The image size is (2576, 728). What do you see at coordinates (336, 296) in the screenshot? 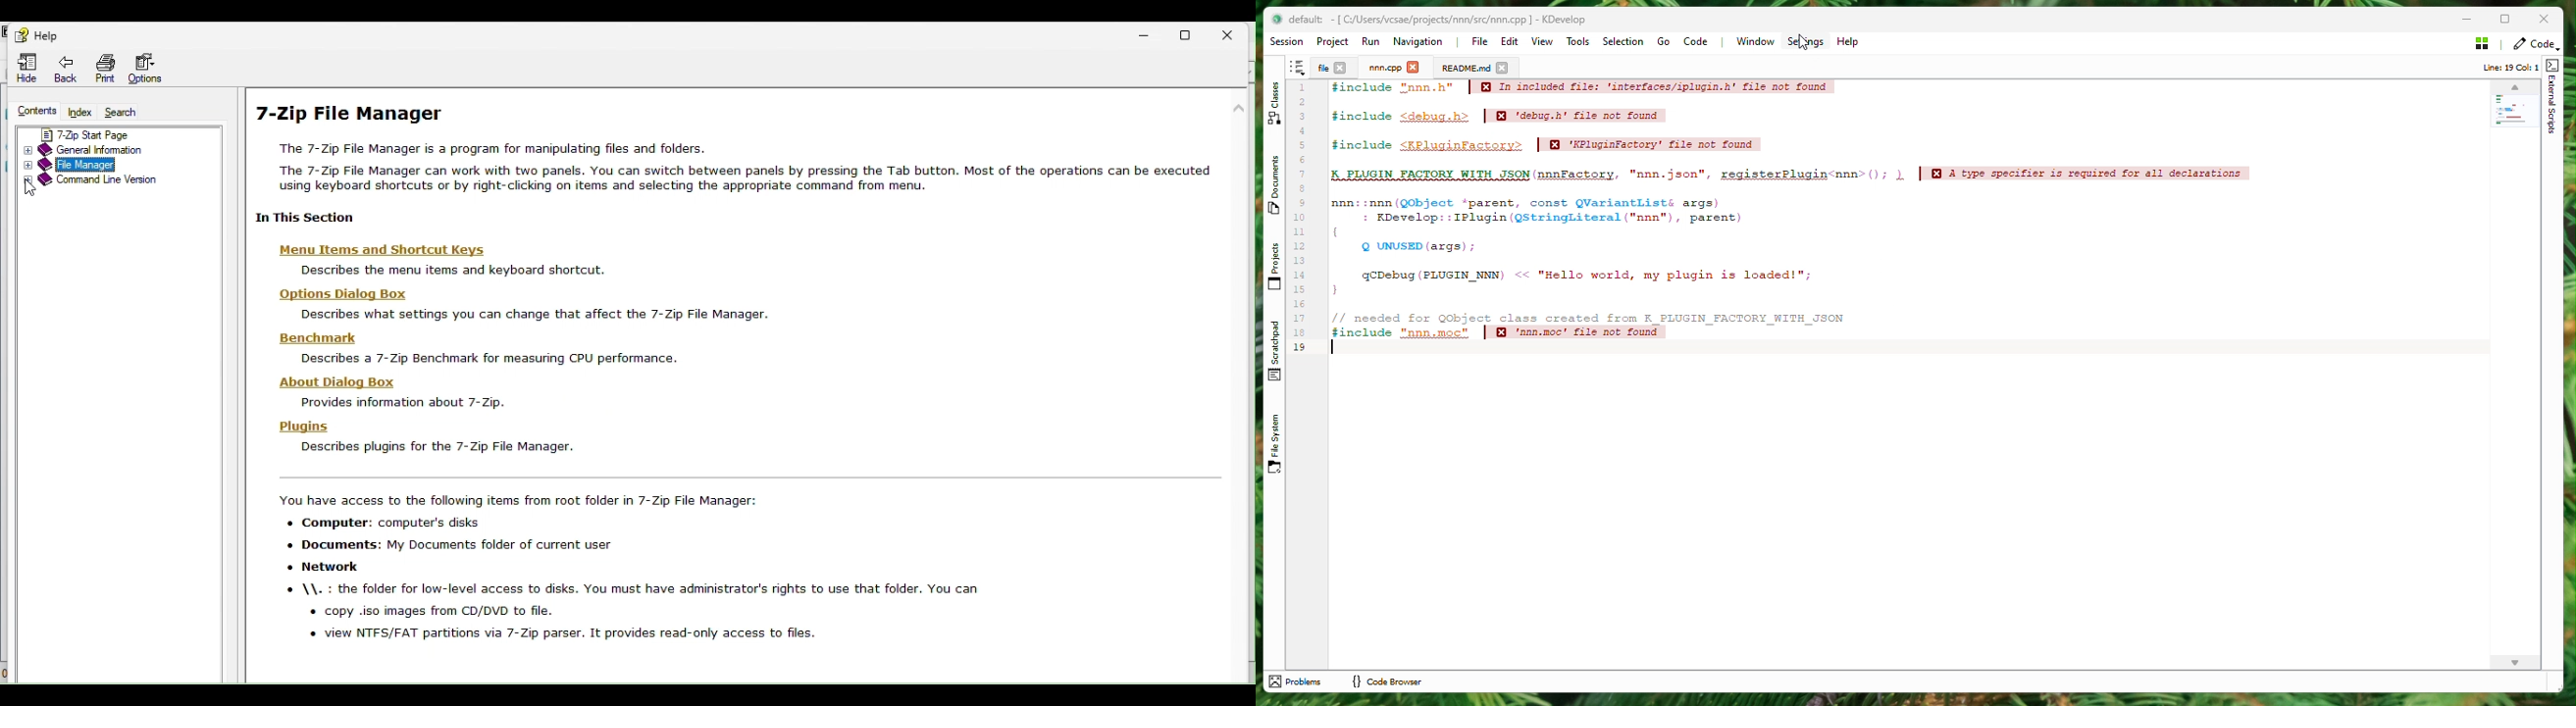
I see `Options Dialog Box` at bounding box center [336, 296].